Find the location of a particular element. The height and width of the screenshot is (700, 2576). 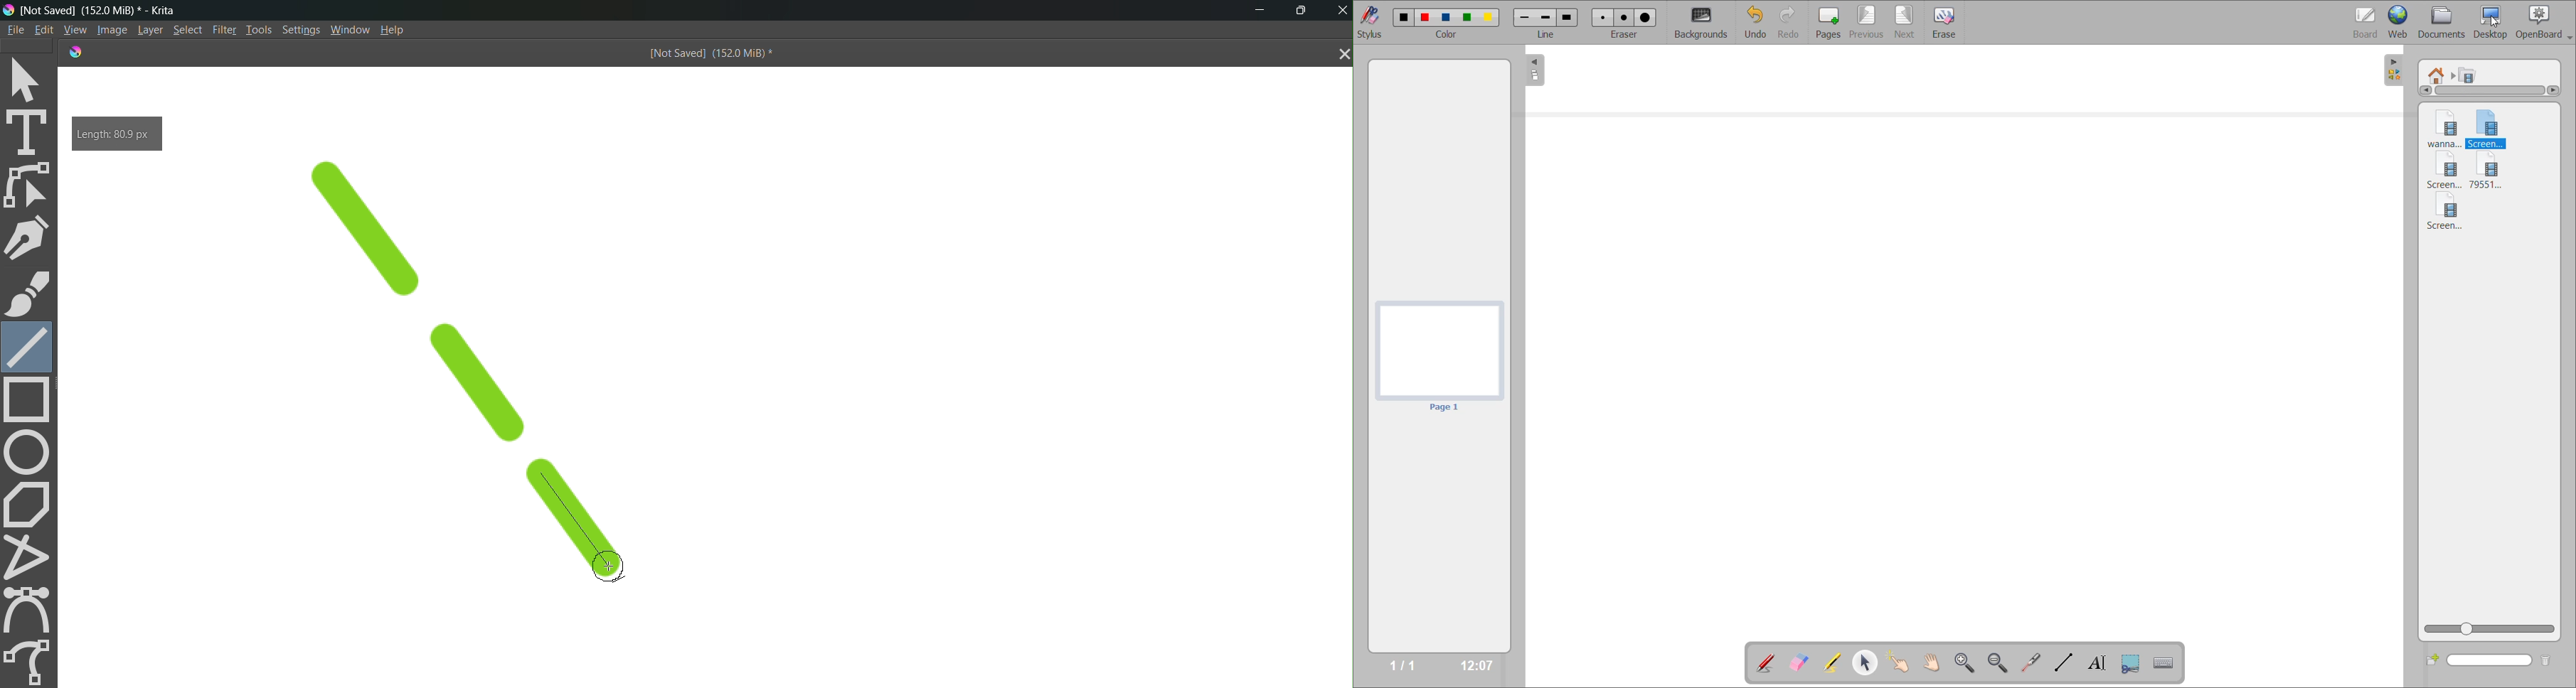

video 4 is located at coordinates (2493, 171).